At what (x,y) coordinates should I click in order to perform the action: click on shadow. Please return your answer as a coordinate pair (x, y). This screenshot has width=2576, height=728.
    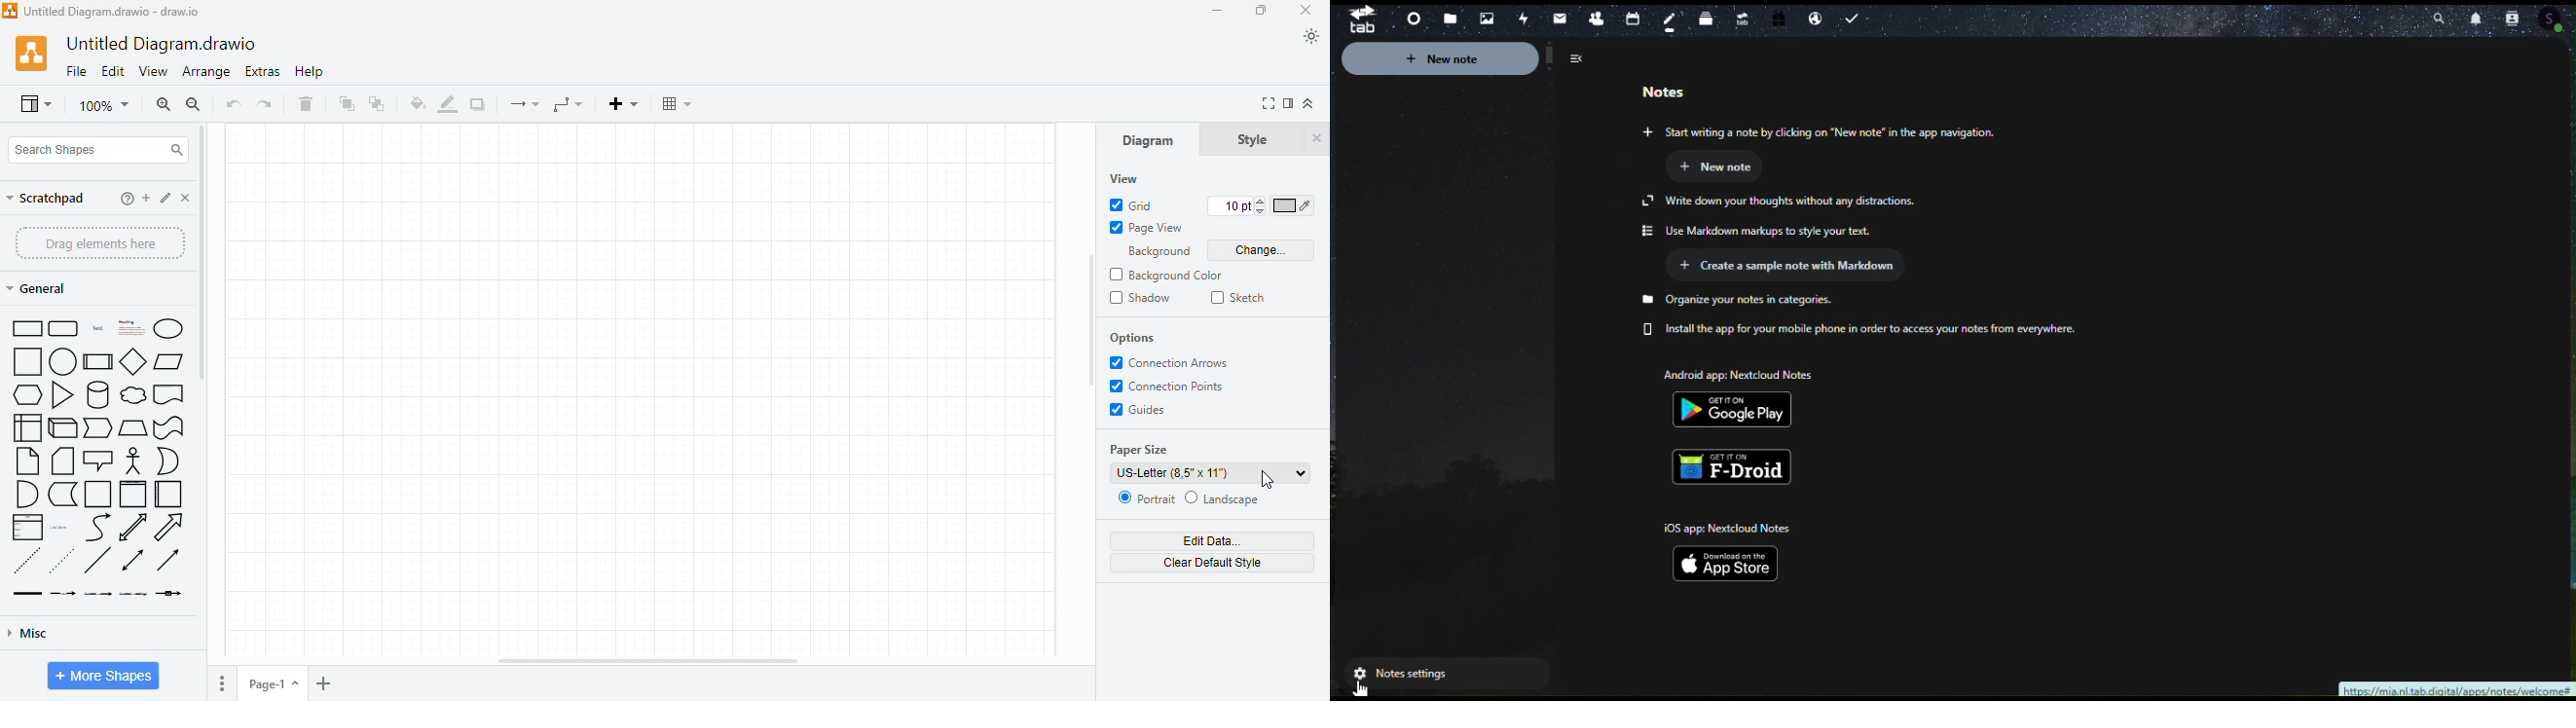
    Looking at the image, I should click on (477, 103).